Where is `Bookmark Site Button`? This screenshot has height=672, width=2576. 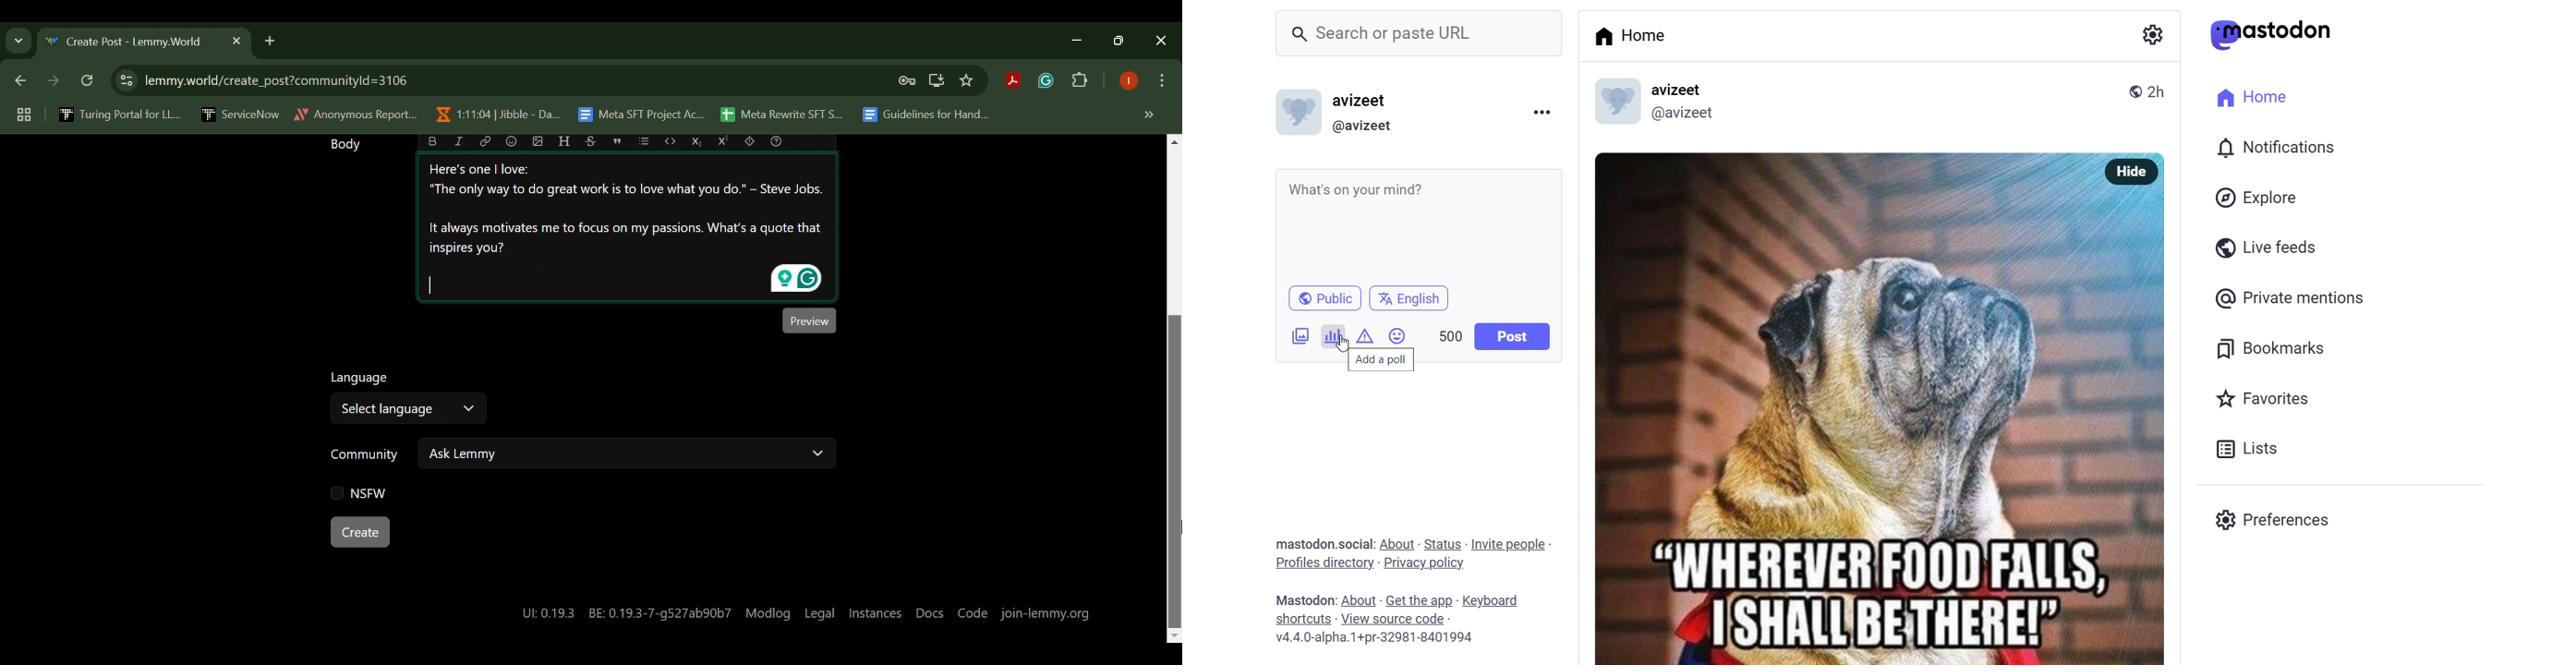
Bookmark Site Button is located at coordinates (966, 81).